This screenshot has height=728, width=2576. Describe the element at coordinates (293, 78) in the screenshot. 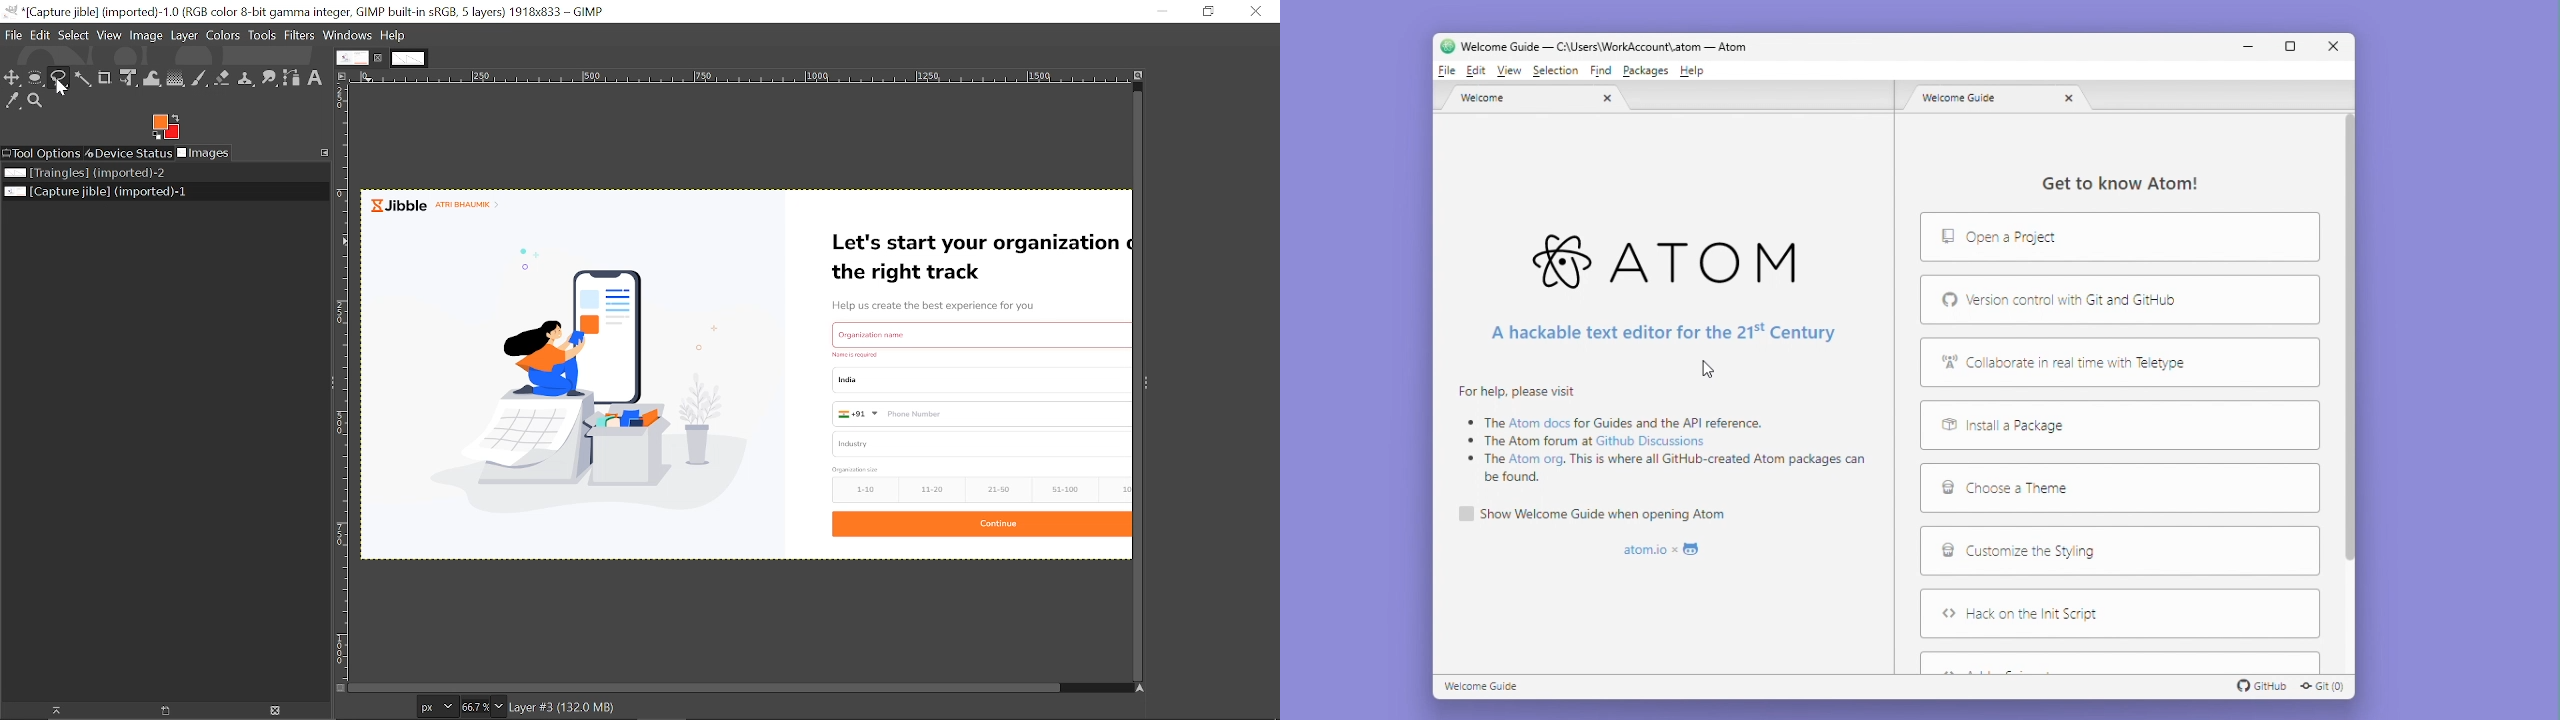

I see `Path tool` at that location.